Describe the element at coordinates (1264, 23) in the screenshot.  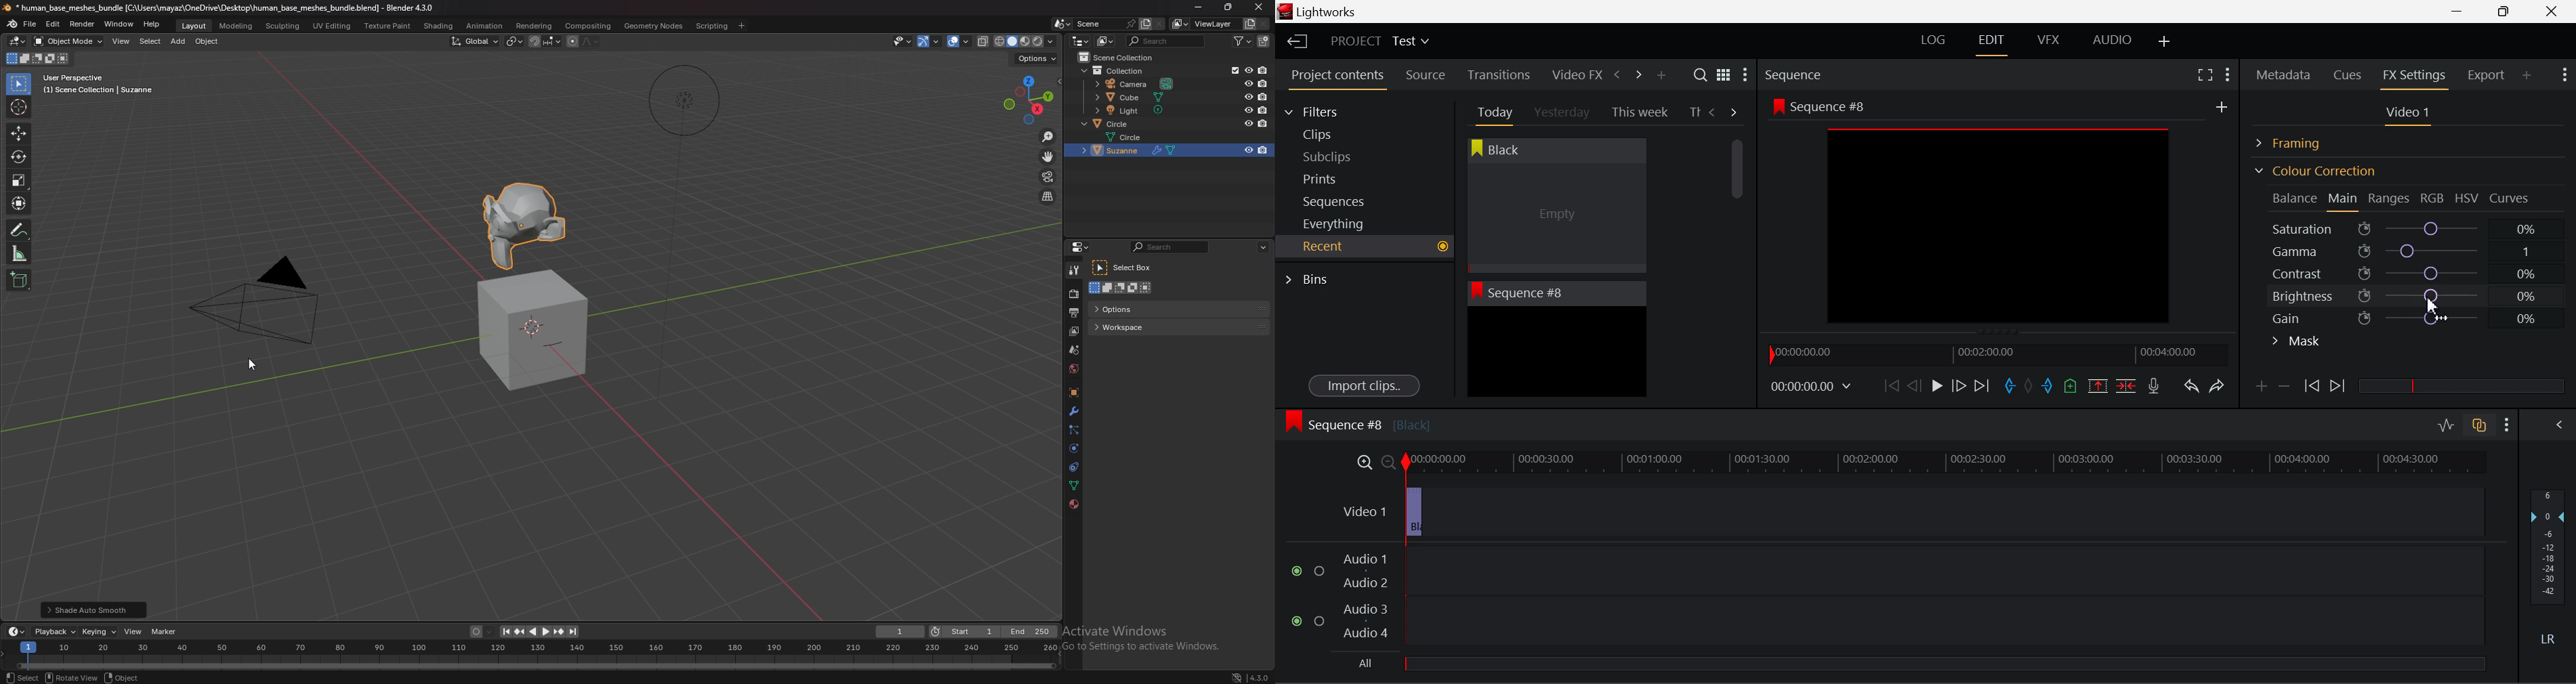
I see `remove view layer` at that location.